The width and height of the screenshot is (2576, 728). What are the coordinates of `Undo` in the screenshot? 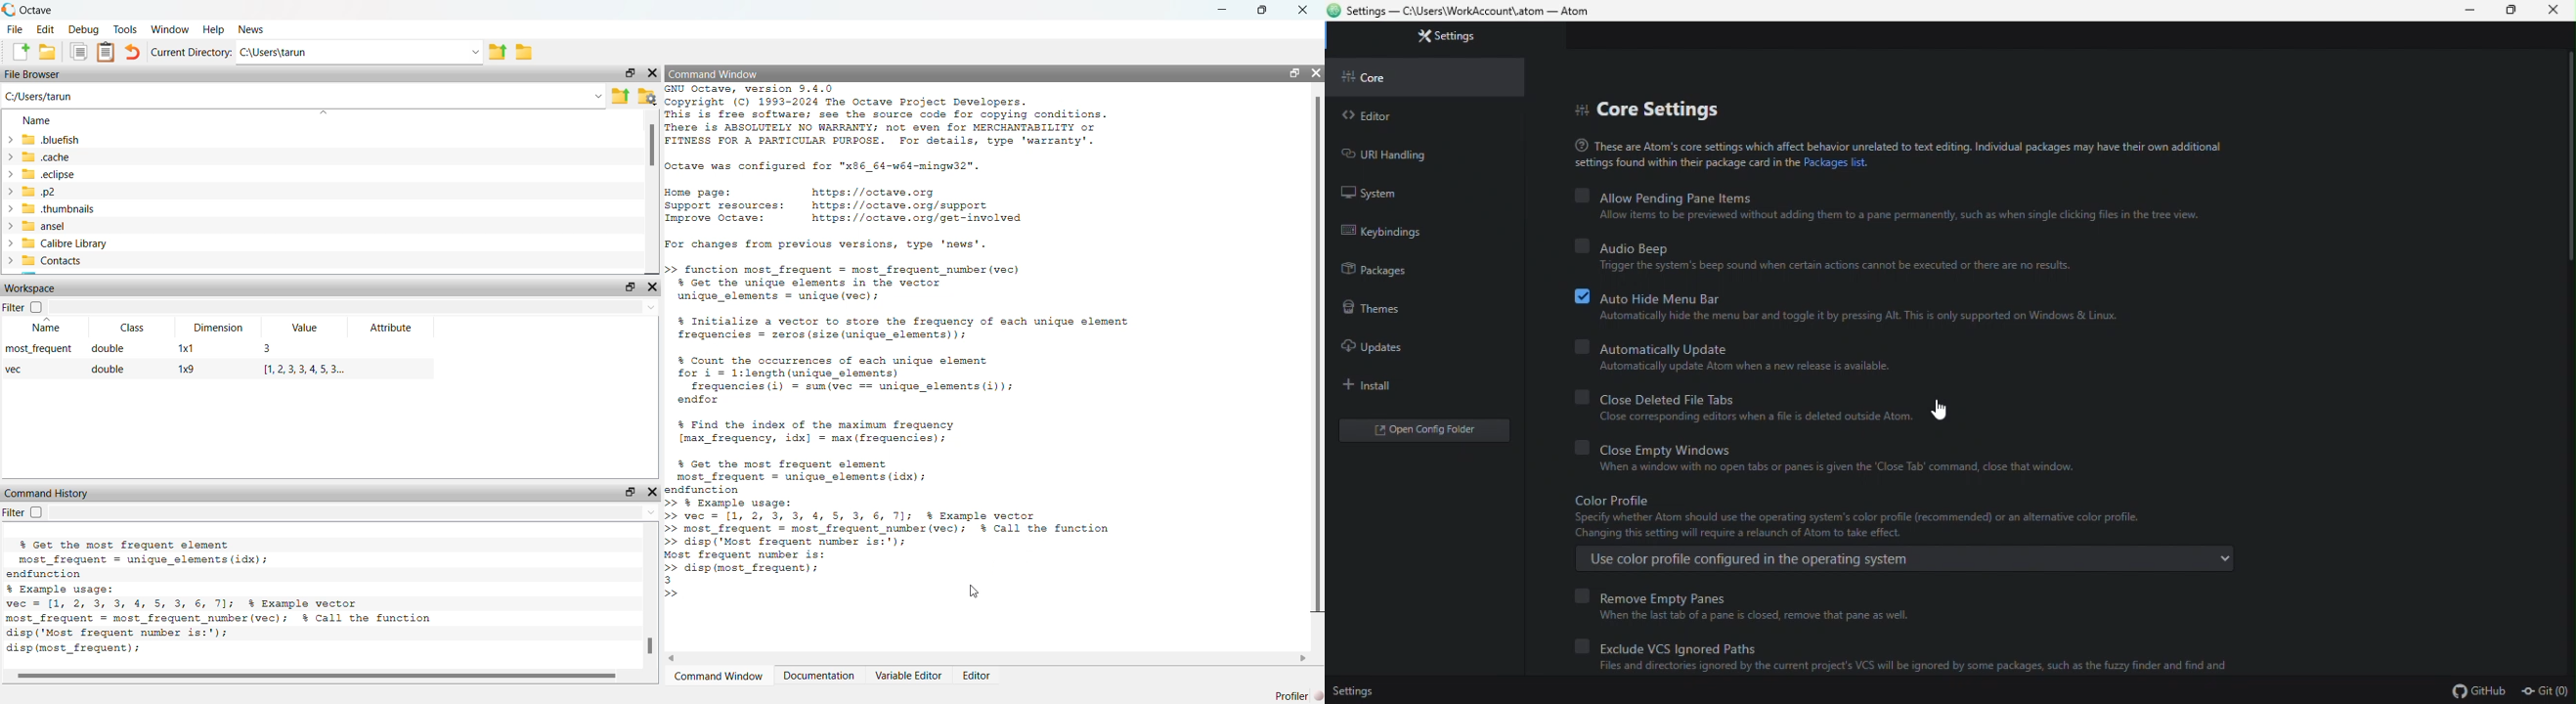 It's located at (134, 52).